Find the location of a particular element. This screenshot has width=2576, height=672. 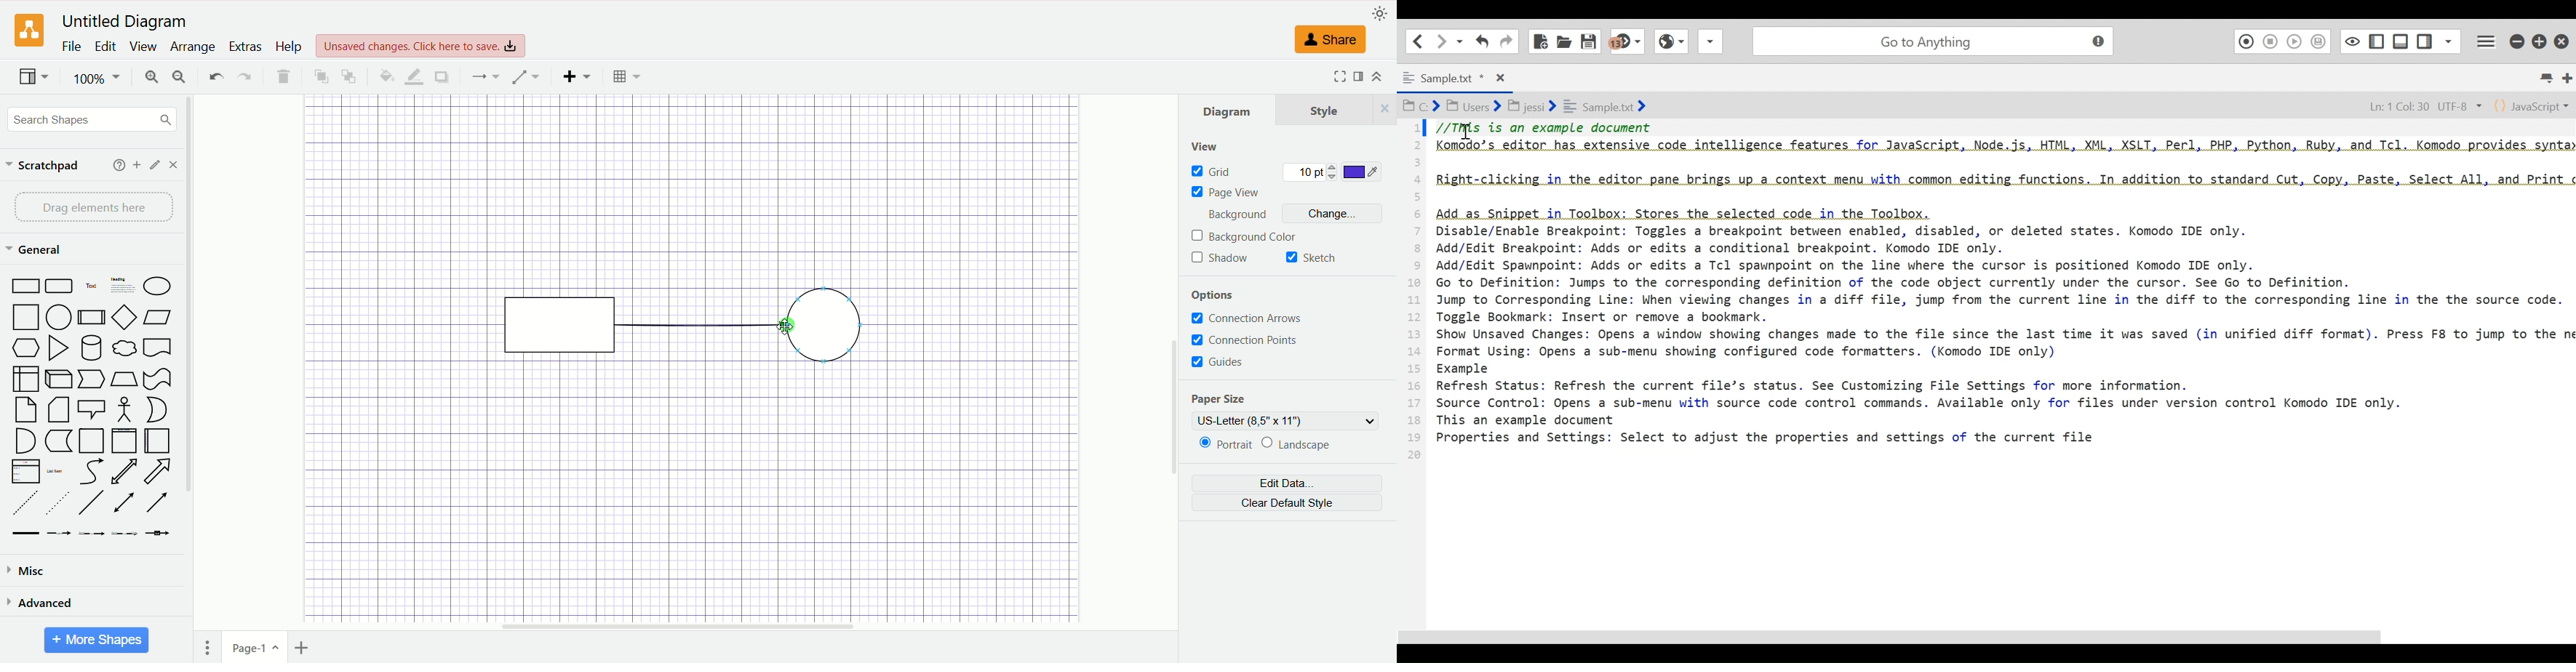

cursor MOUSE_UP is located at coordinates (784, 326).